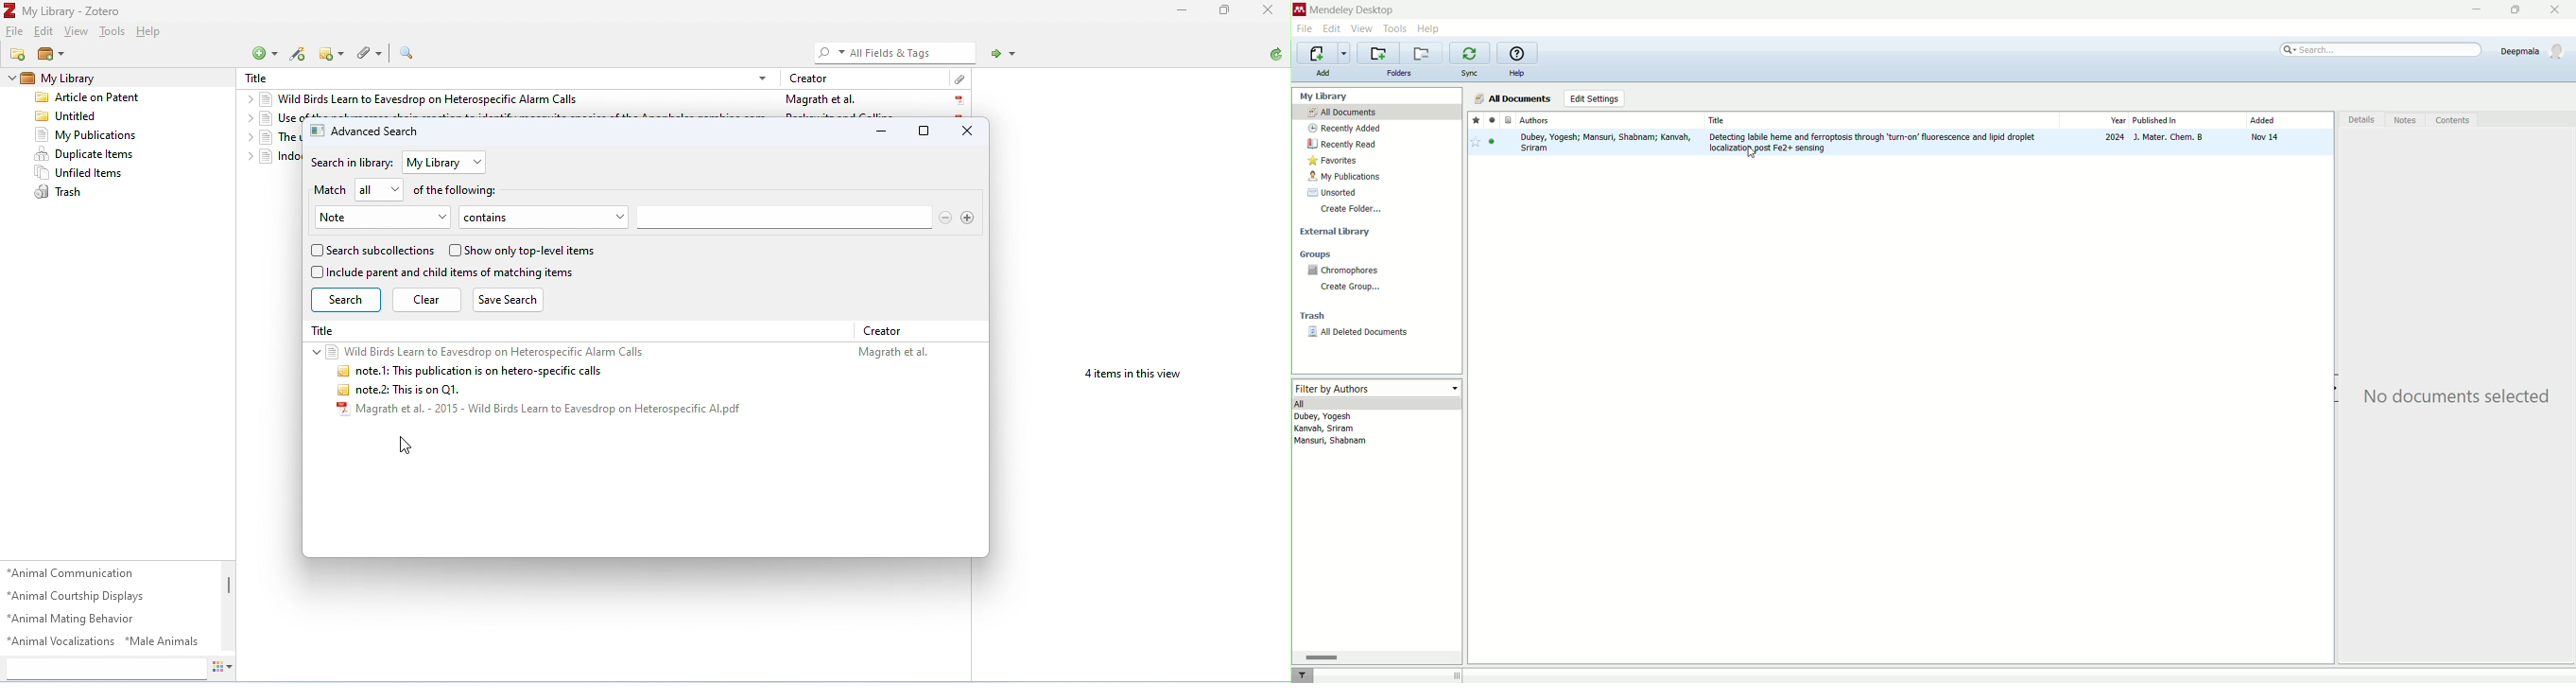 The width and height of the screenshot is (2576, 700). I want to click on Note, so click(370, 219).